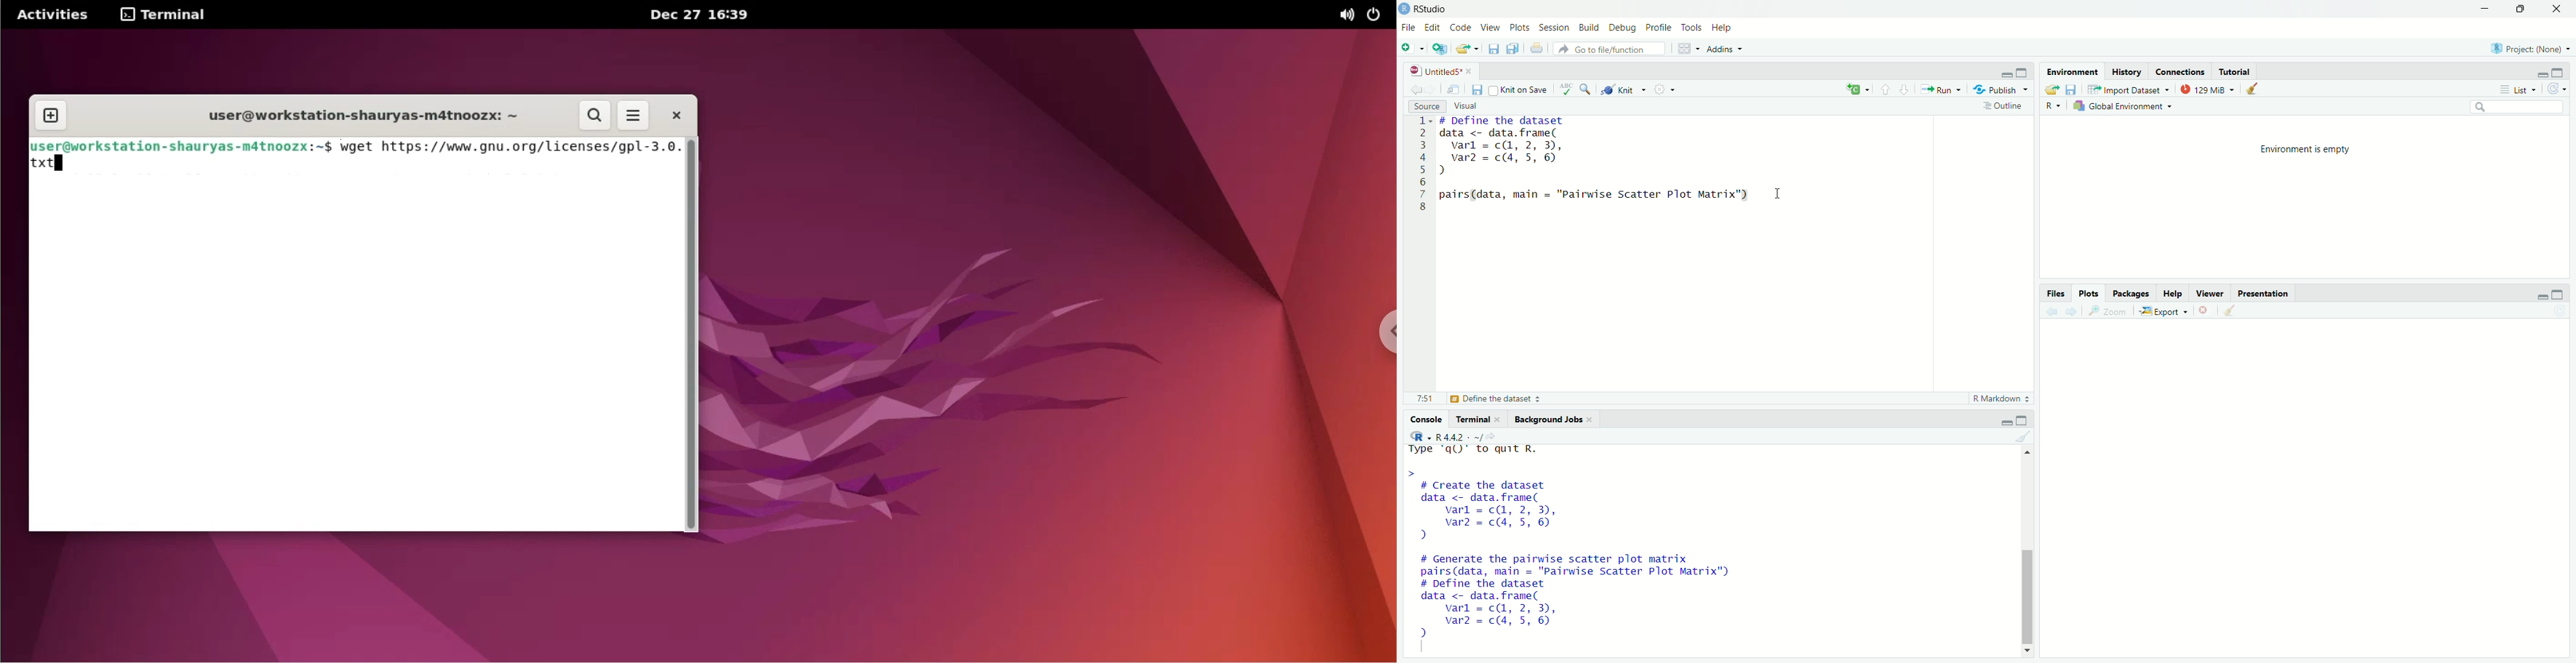 The image size is (2576, 672). Describe the element at coordinates (1566, 90) in the screenshot. I see `Spell check` at that location.